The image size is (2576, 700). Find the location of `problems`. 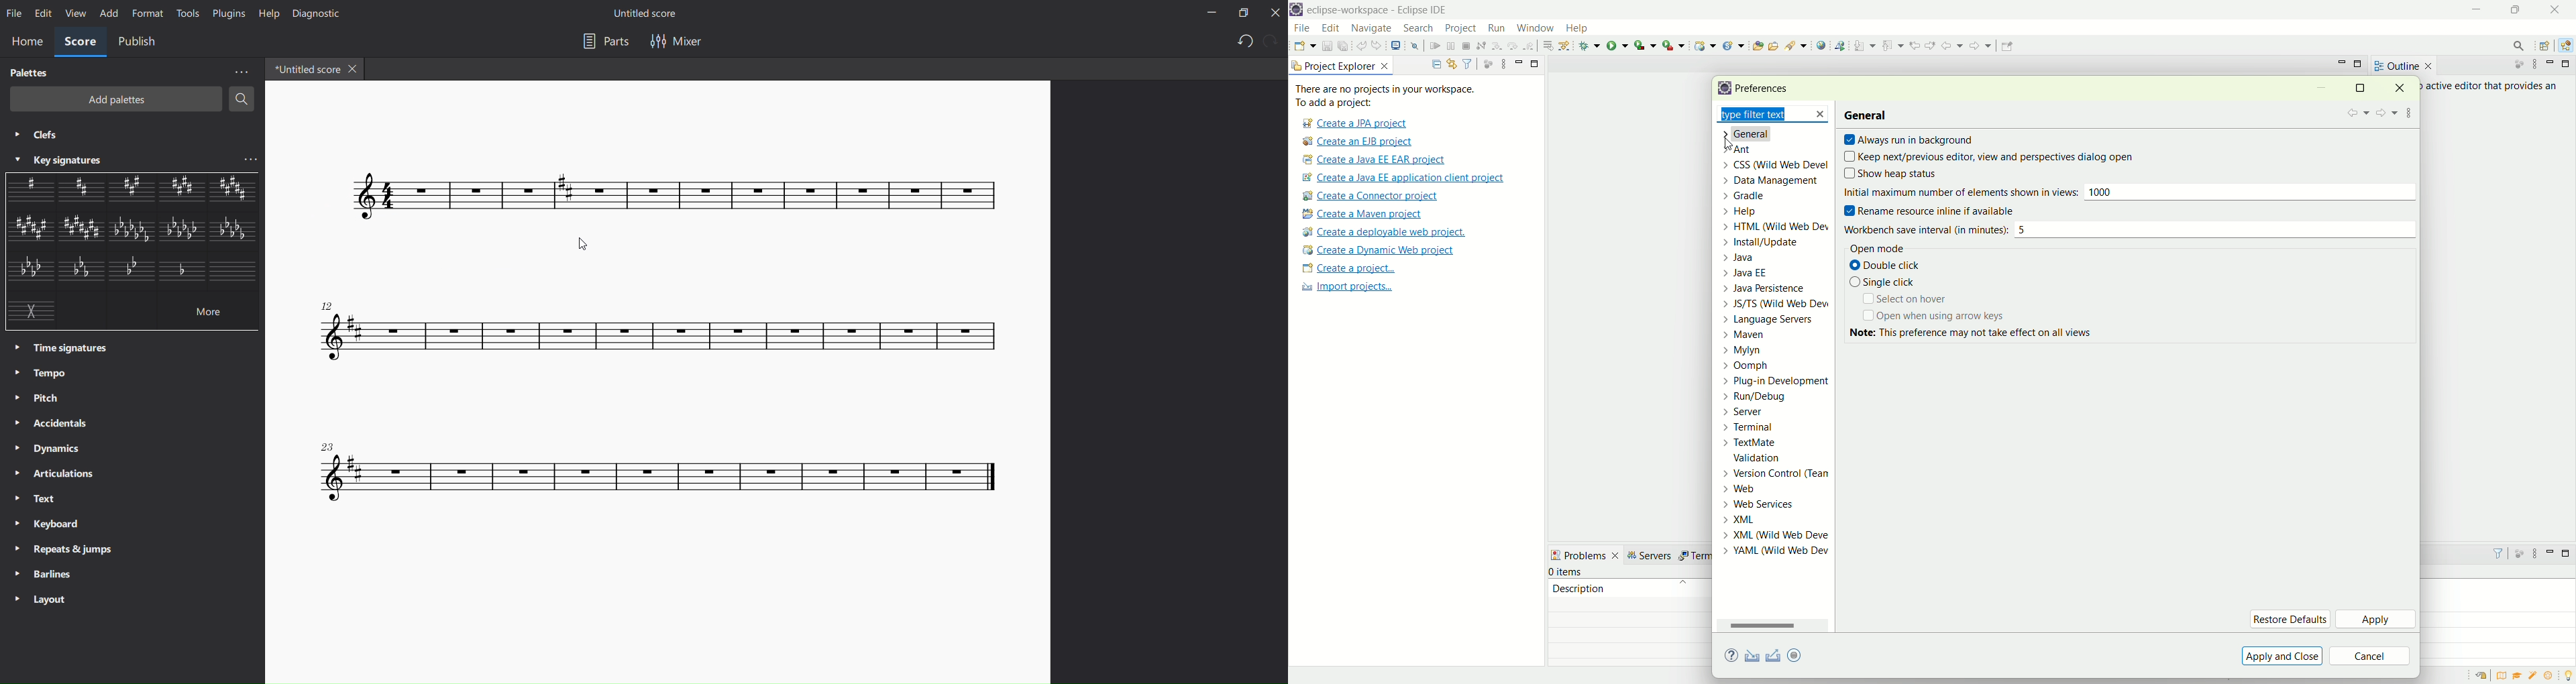

problems is located at coordinates (1585, 554).